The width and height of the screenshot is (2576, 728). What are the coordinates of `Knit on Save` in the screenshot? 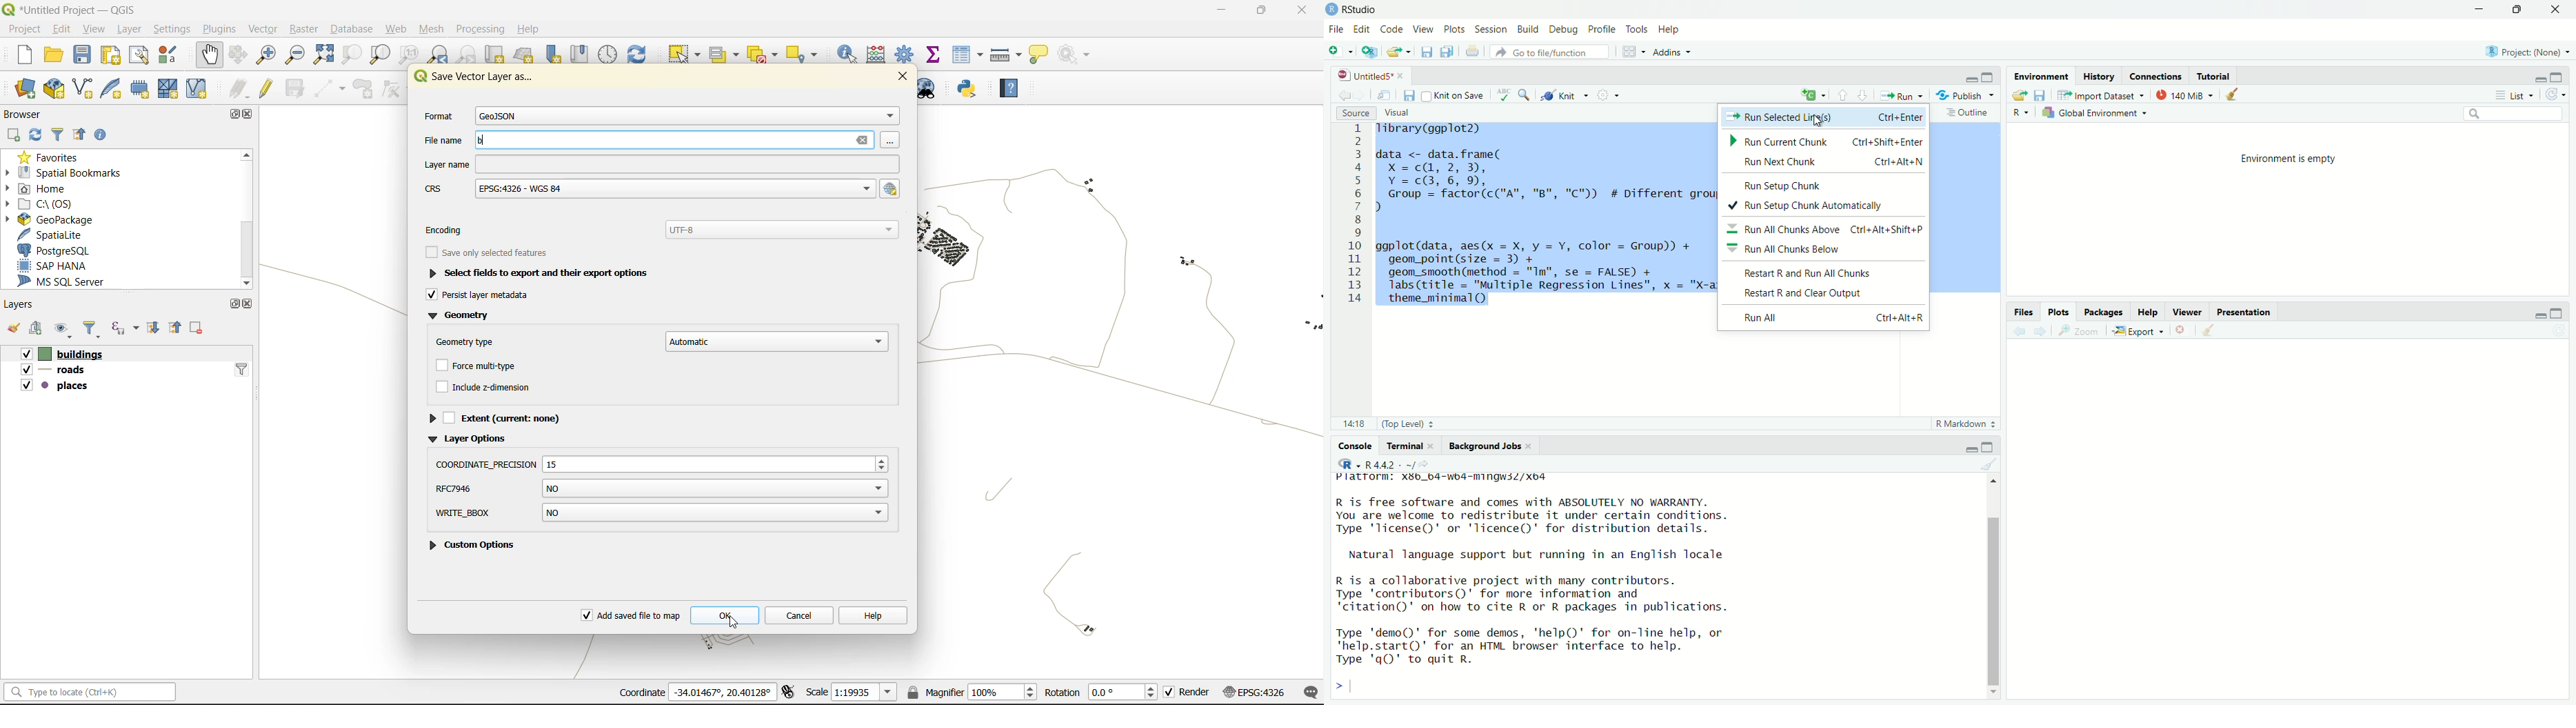 It's located at (1454, 95).